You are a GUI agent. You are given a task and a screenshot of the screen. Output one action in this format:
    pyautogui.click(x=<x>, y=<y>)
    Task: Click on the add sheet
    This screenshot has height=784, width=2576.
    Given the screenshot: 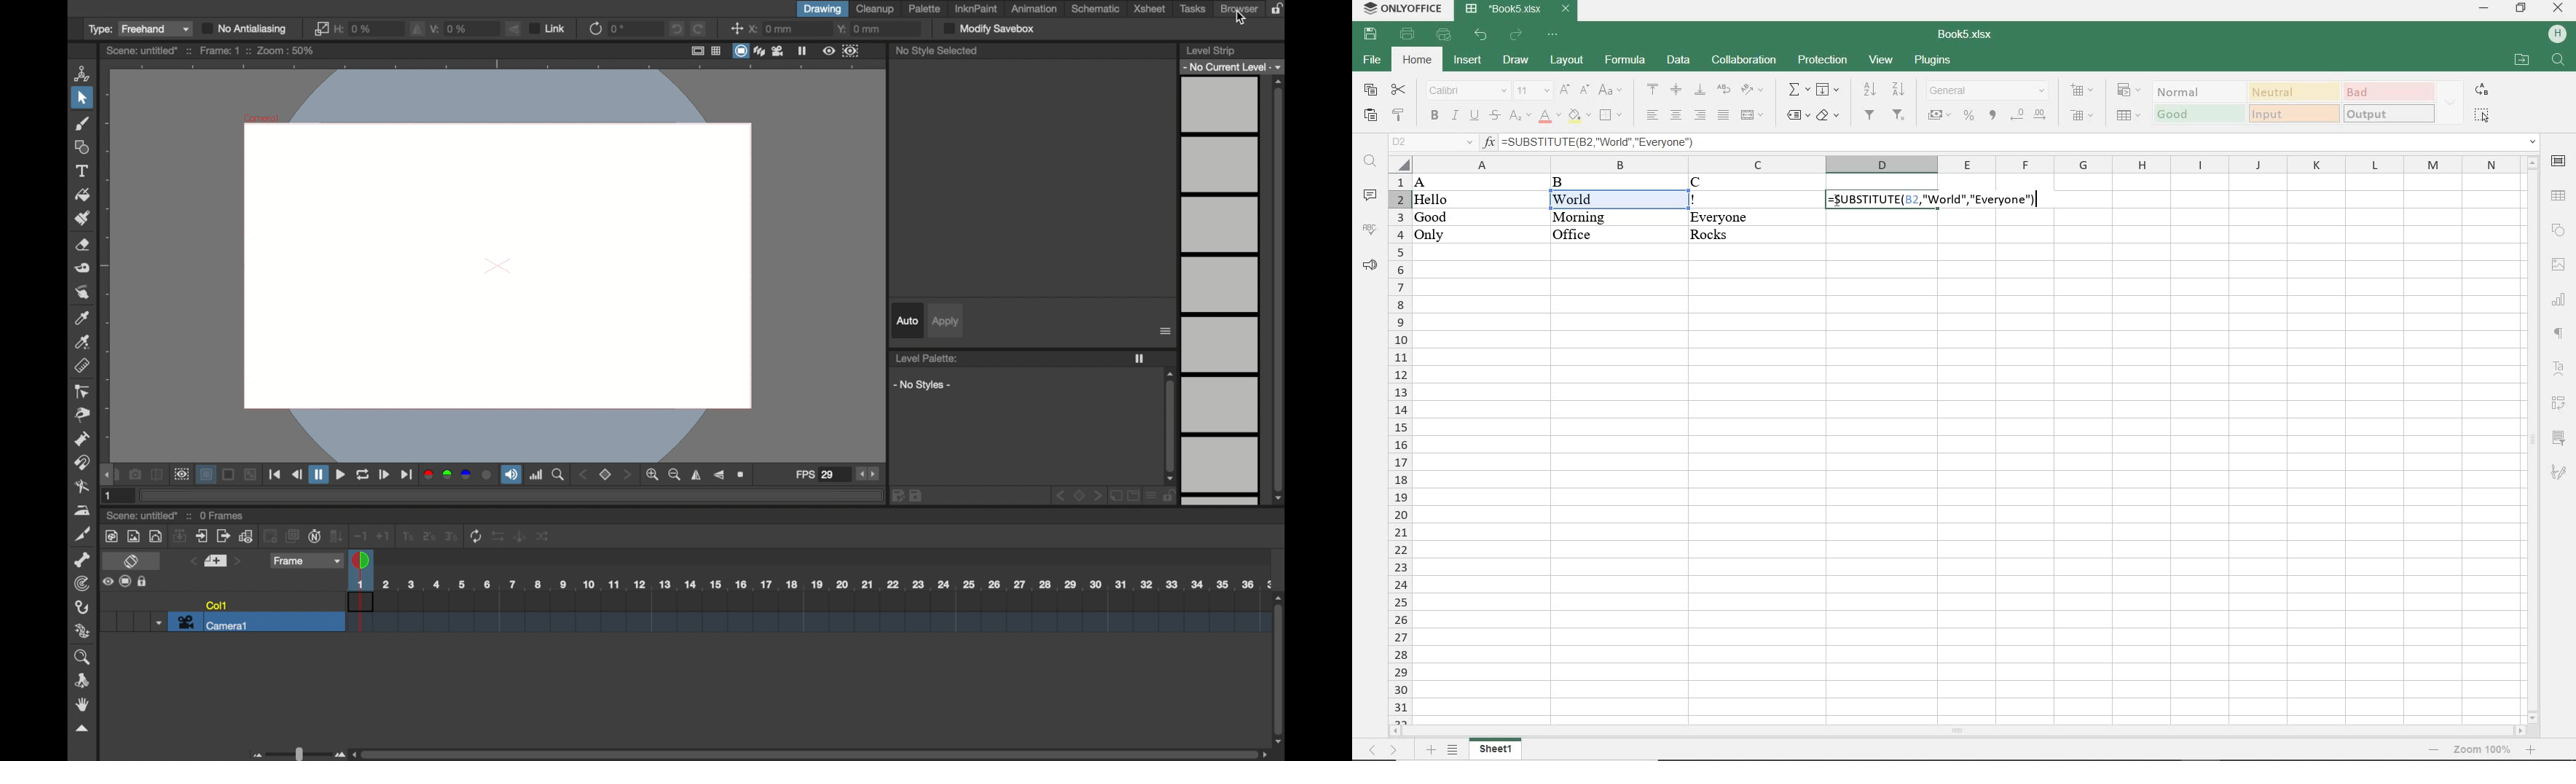 What is the action you would take?
    pyautogui.click(x=1430, y=749)
    